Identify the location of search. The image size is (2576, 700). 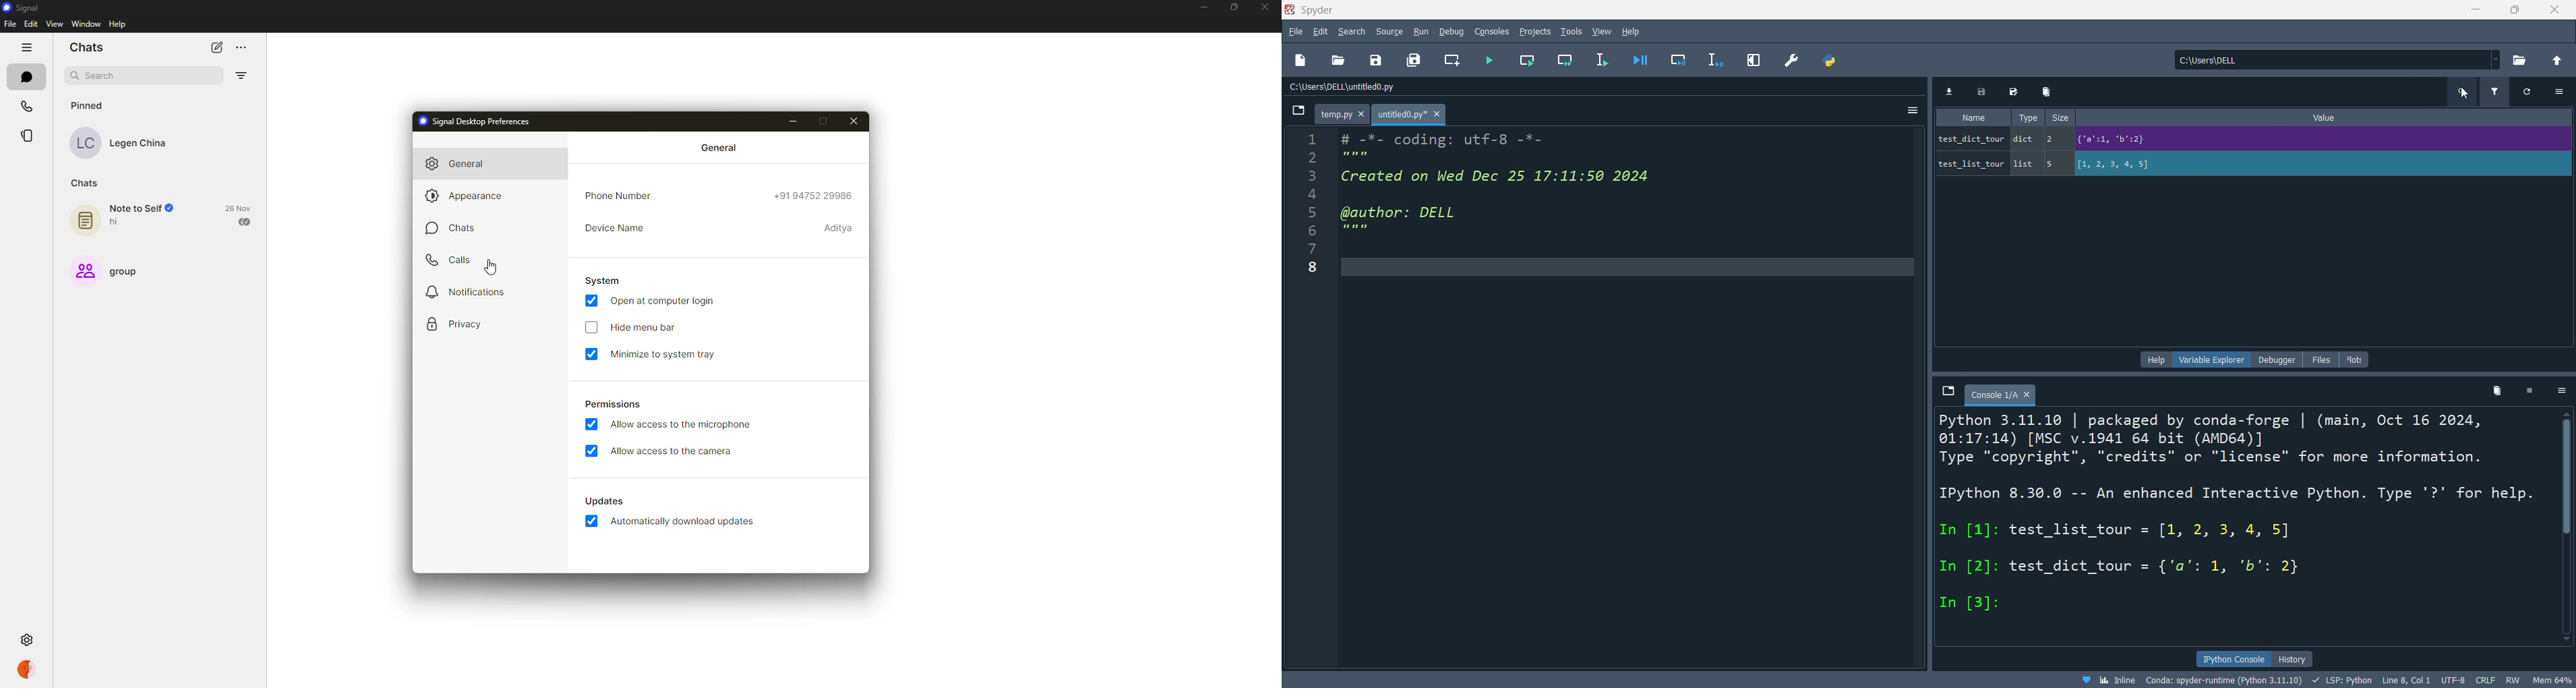
(1352, 30).